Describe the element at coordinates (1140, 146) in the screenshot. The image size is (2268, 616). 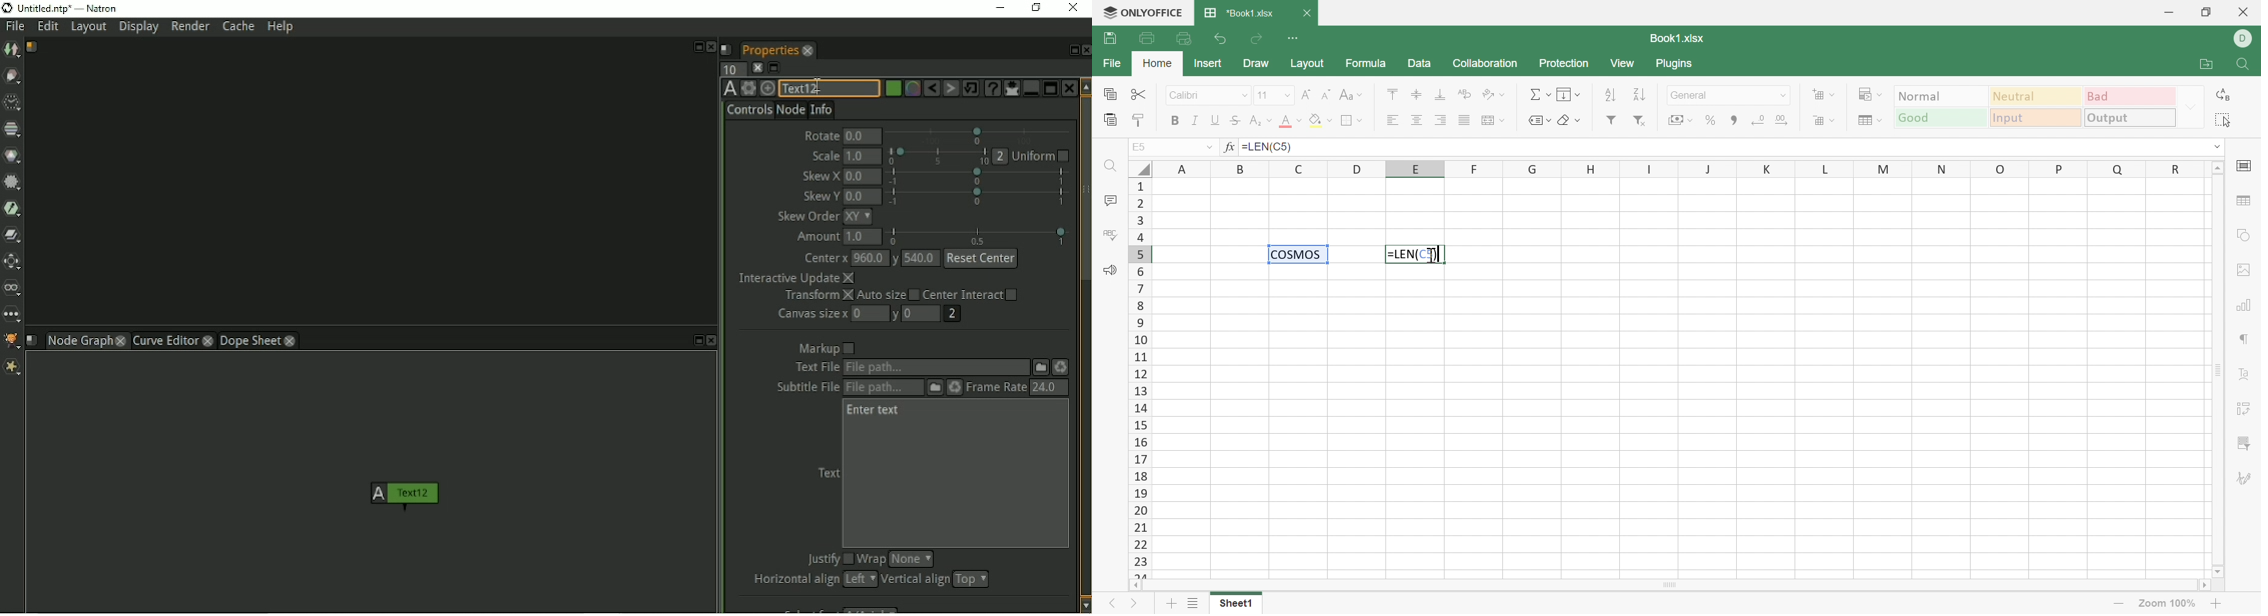
I see `A1` at that location.